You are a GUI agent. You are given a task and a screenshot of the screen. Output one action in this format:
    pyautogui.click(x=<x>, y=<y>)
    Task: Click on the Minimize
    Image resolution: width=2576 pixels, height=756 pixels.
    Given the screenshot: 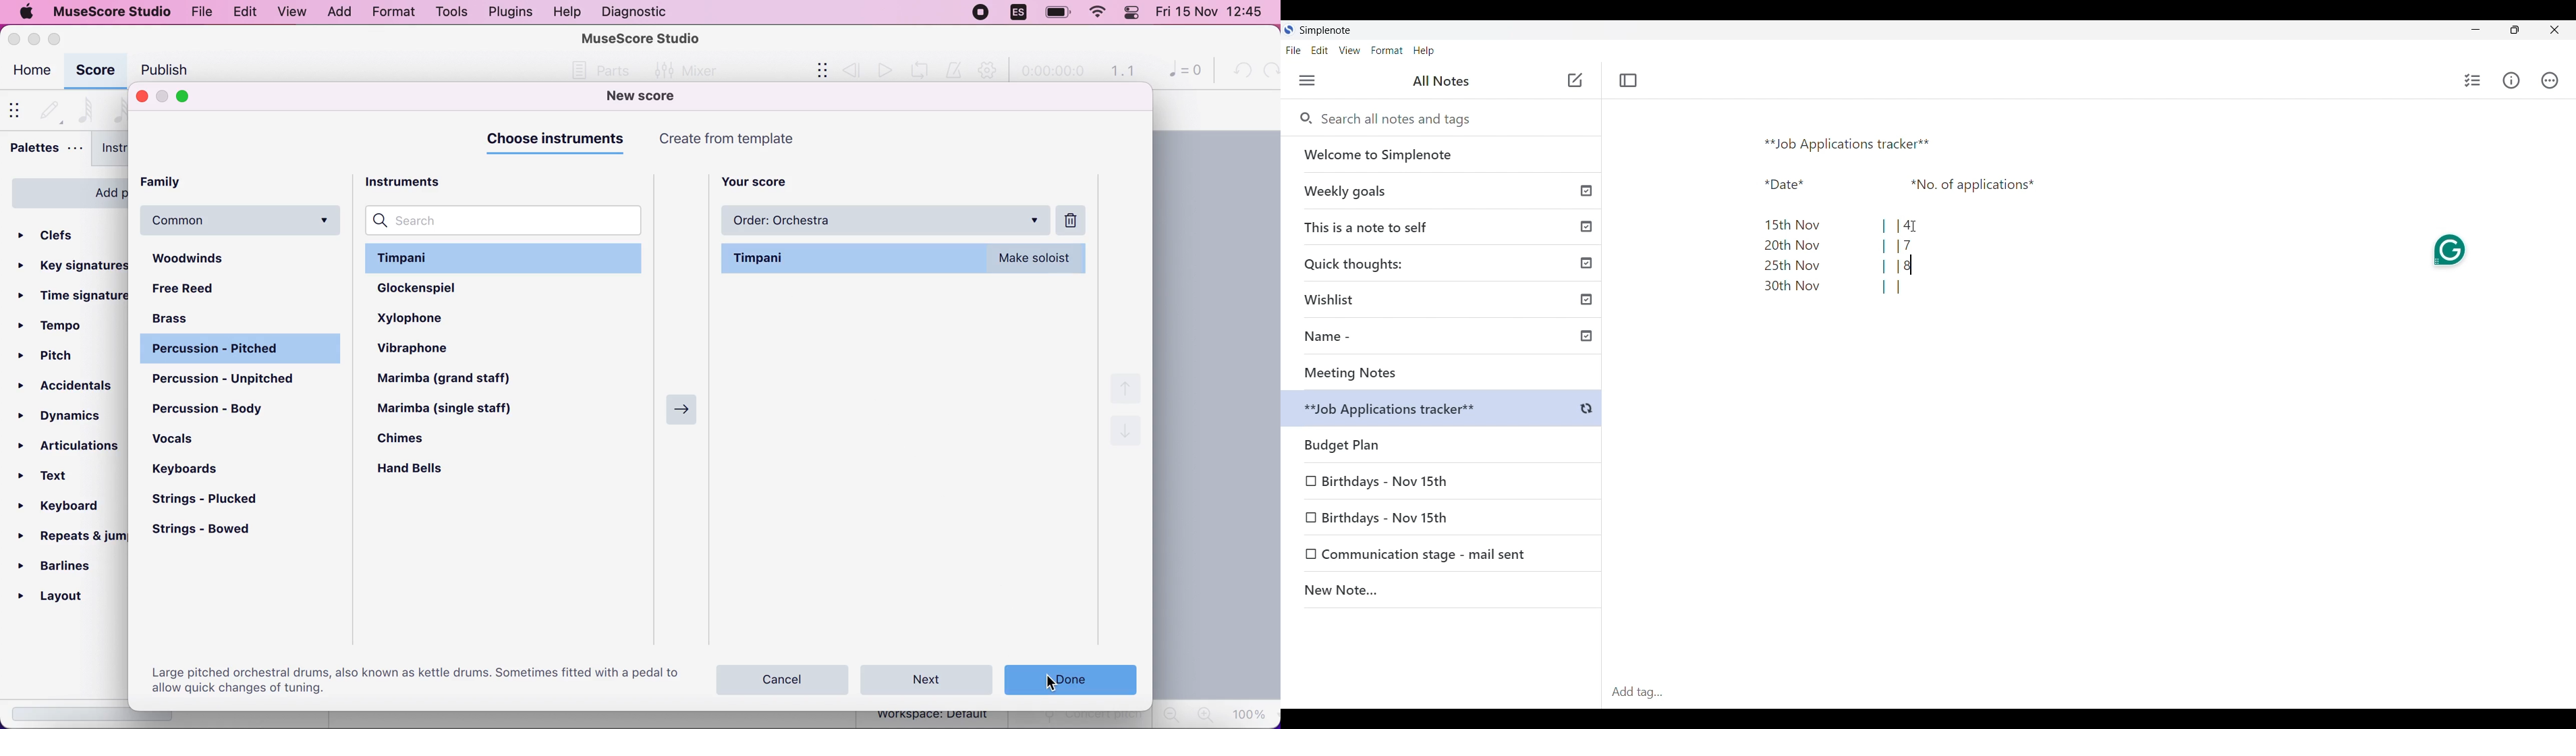 What is the action you would take?
    pyautogui.click(x=2475, y=29)
    